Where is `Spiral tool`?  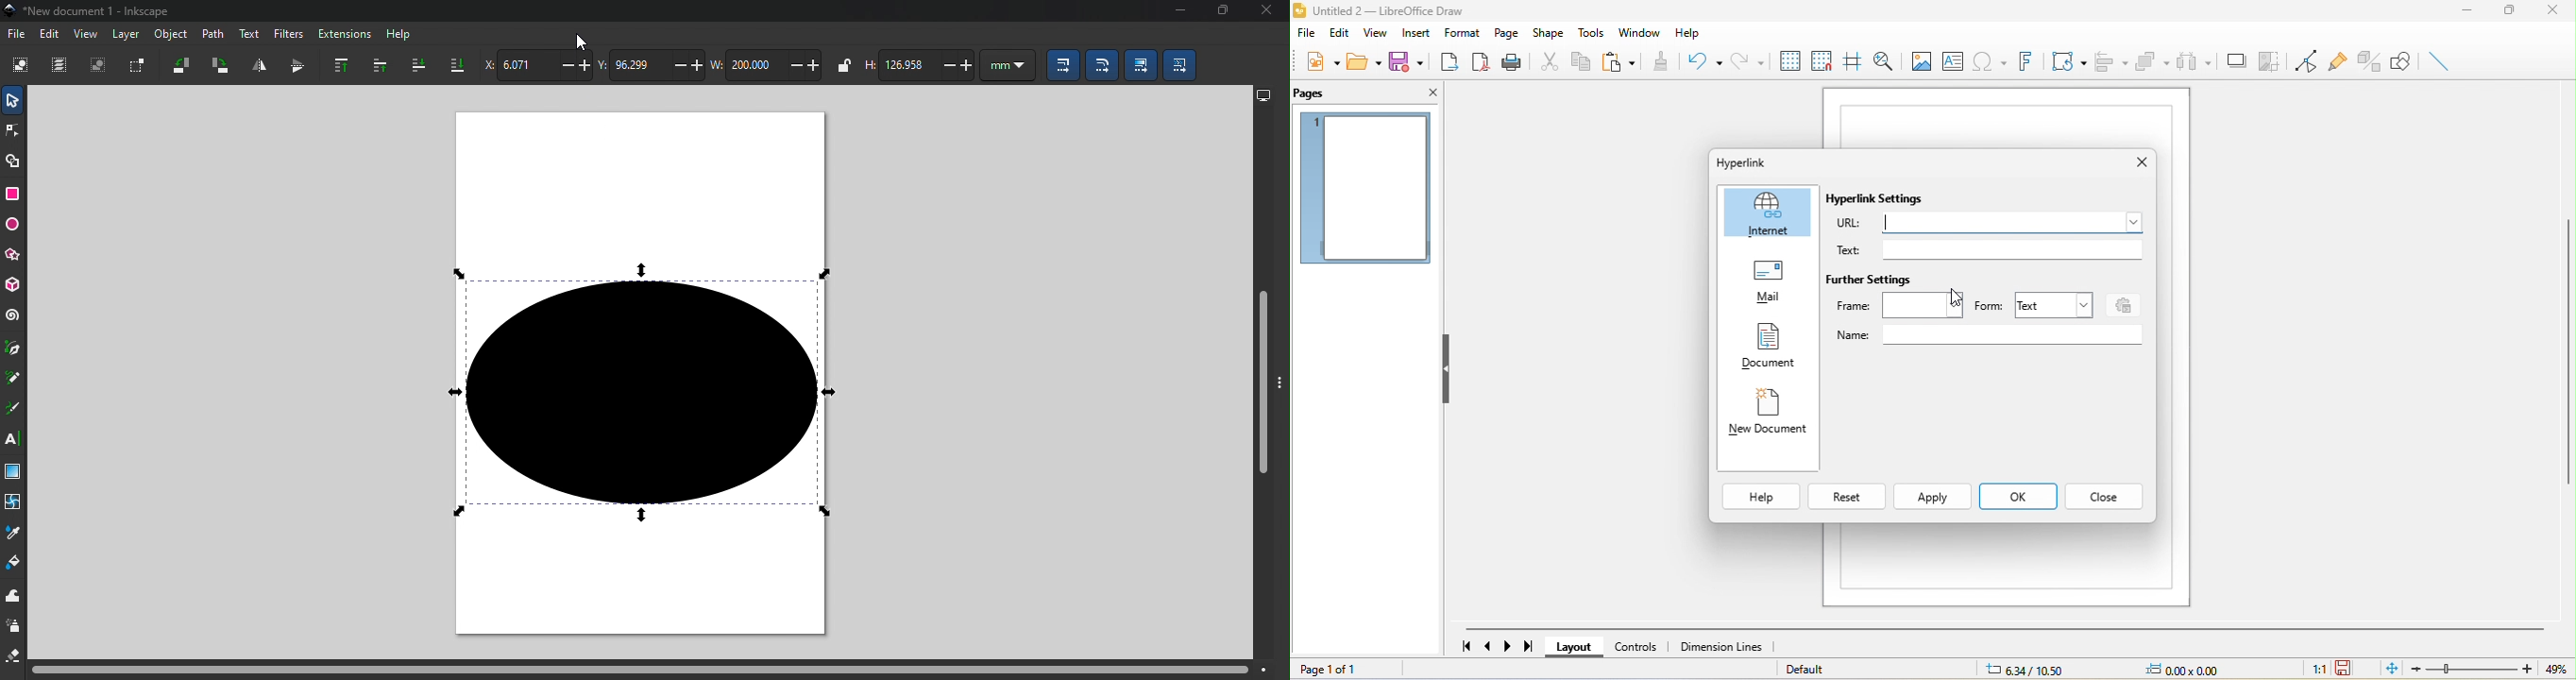
Spiral tool is located at coordinates (14, 315).